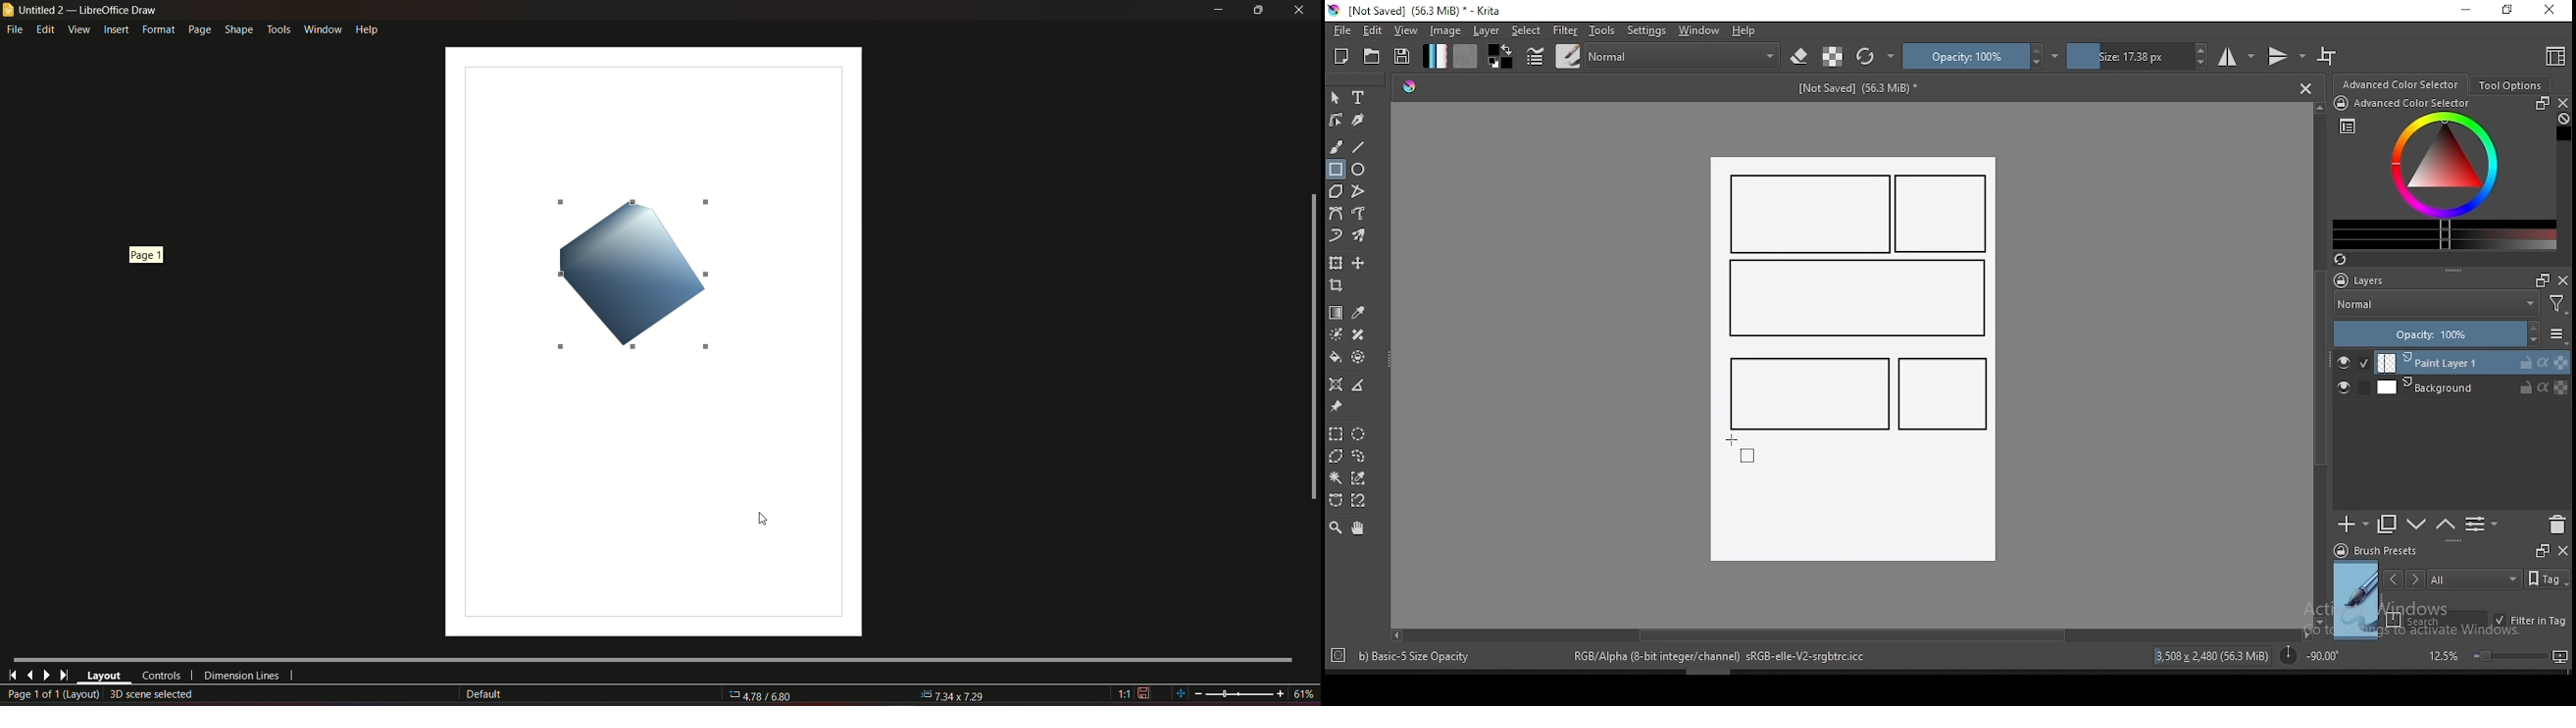  I want to click on last page, so click(63, 676).